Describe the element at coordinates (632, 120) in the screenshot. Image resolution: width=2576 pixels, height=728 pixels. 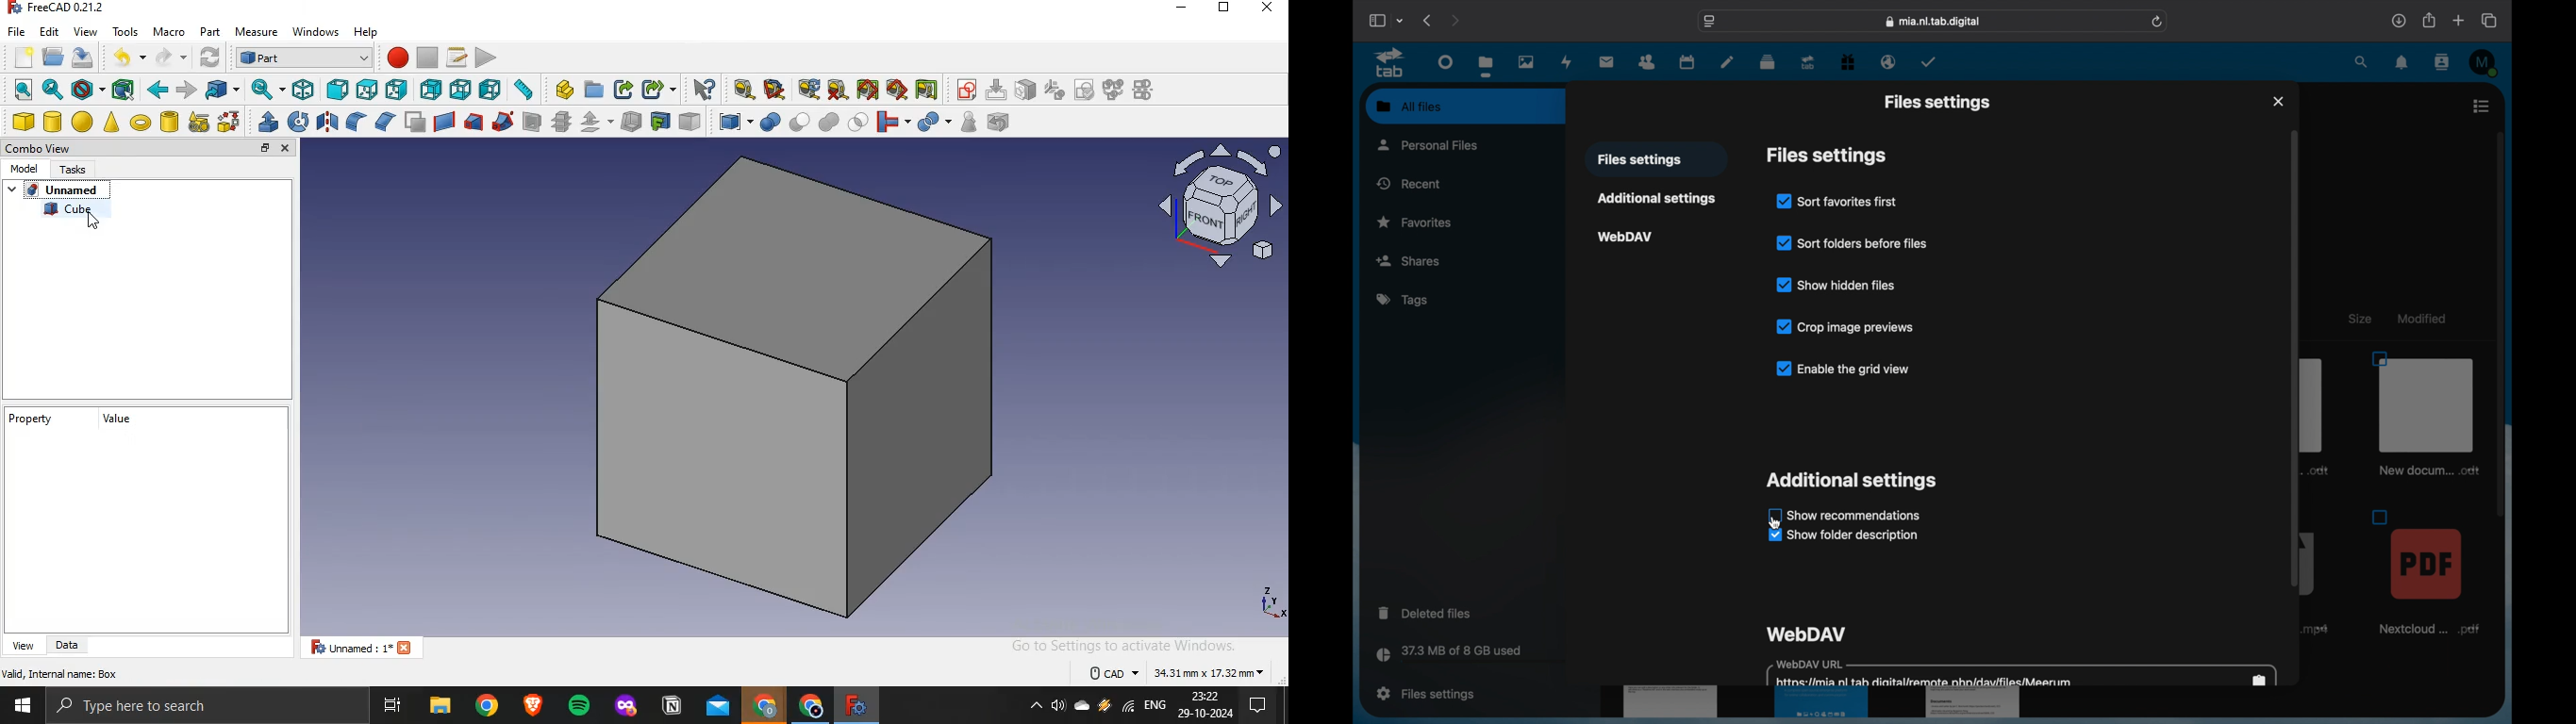
I see `thickness` at that location.